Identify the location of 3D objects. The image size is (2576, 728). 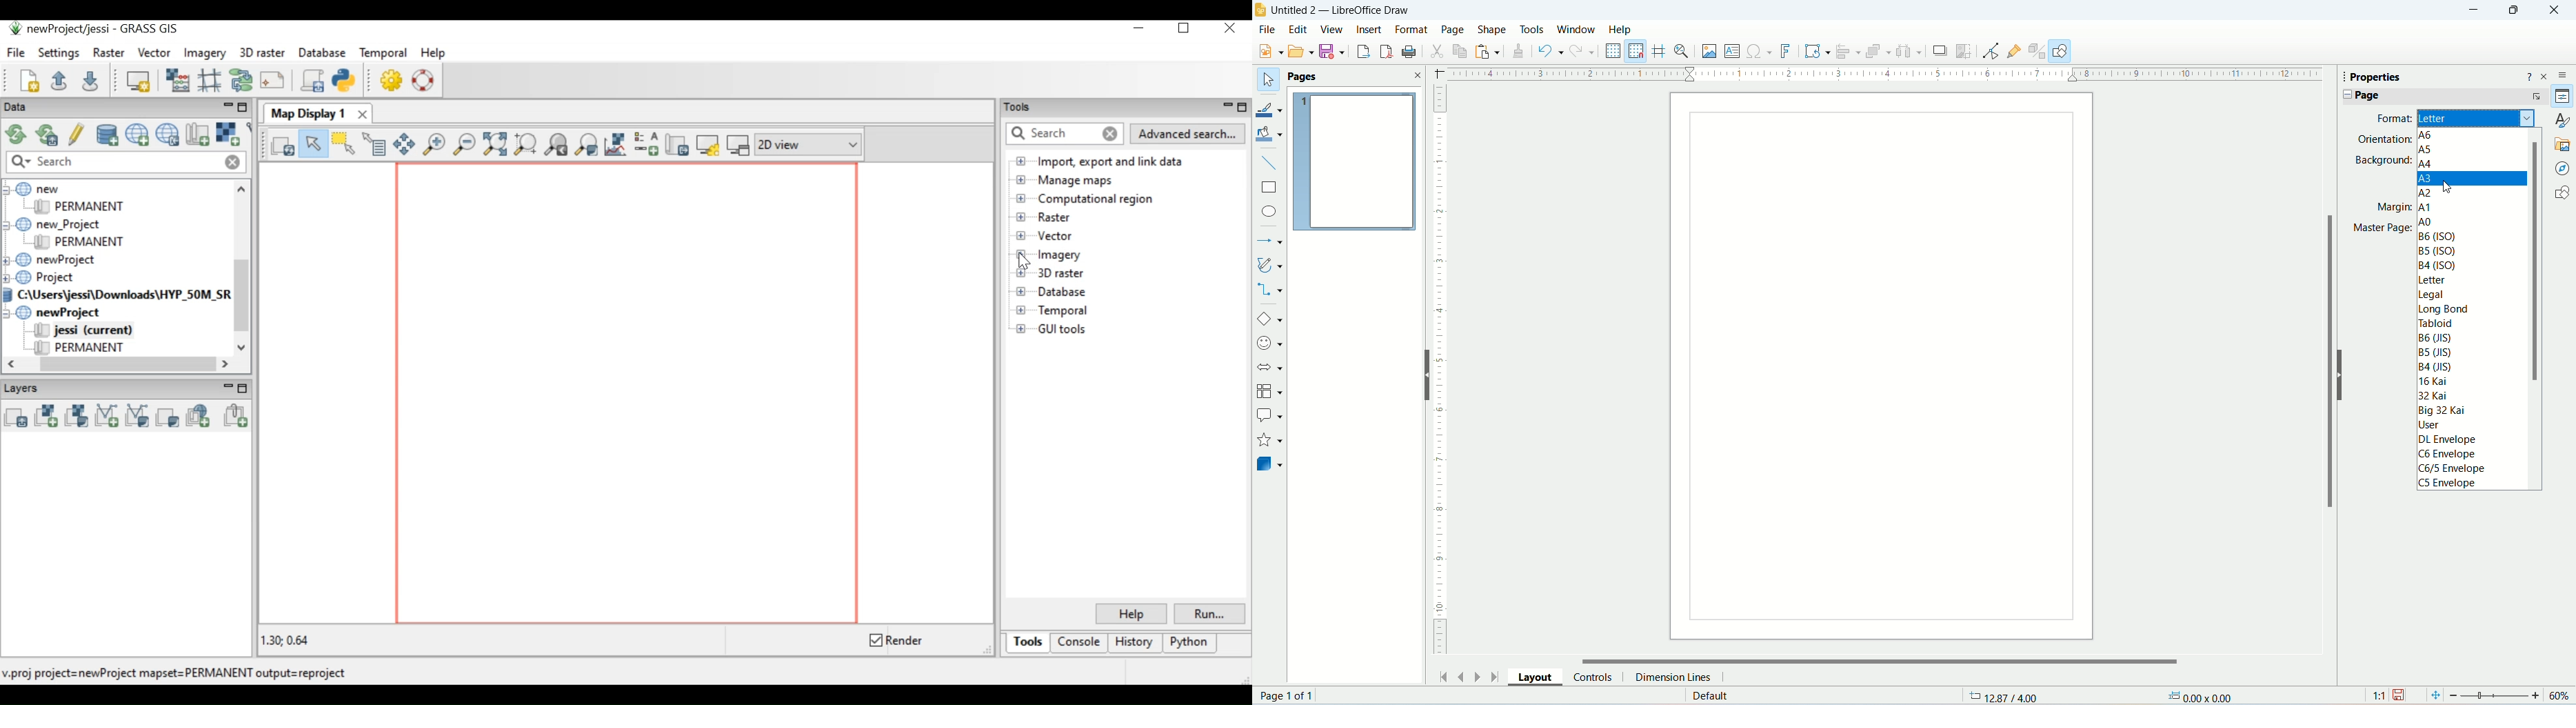
(1269, 466).